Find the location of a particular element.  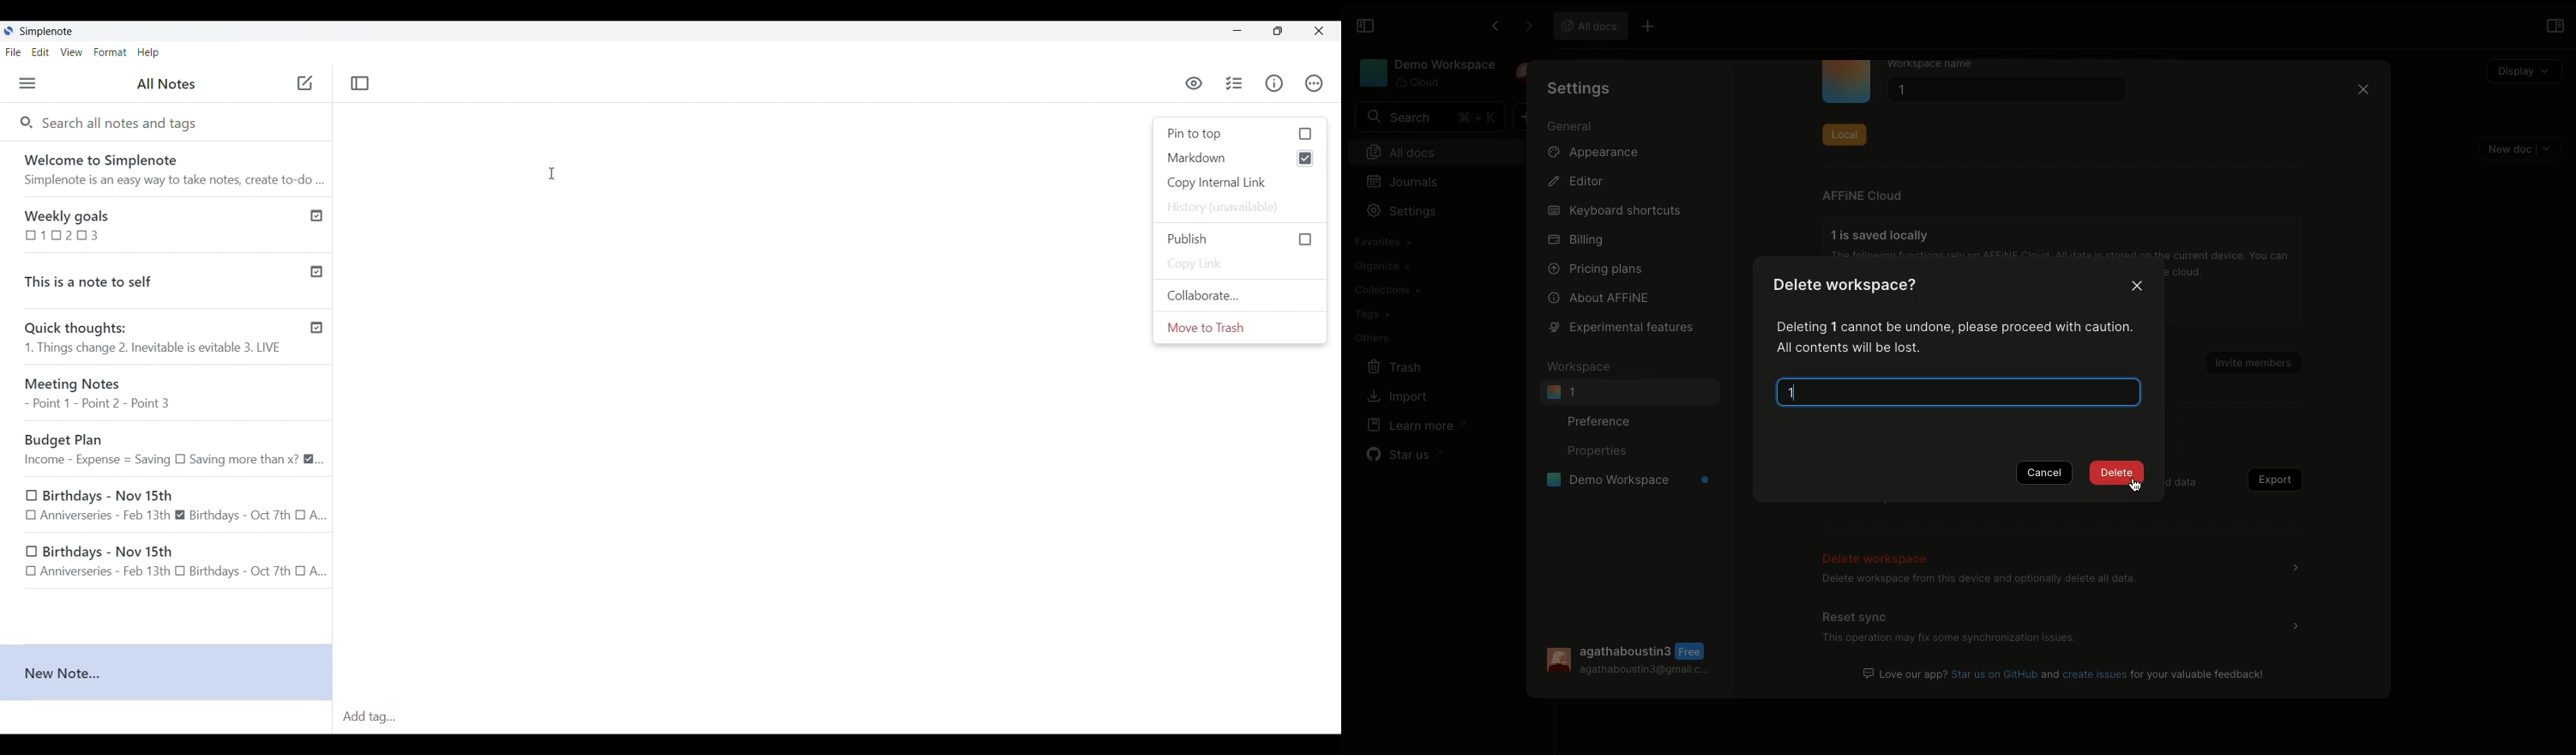

Close is located at coordinates (2139, 287).